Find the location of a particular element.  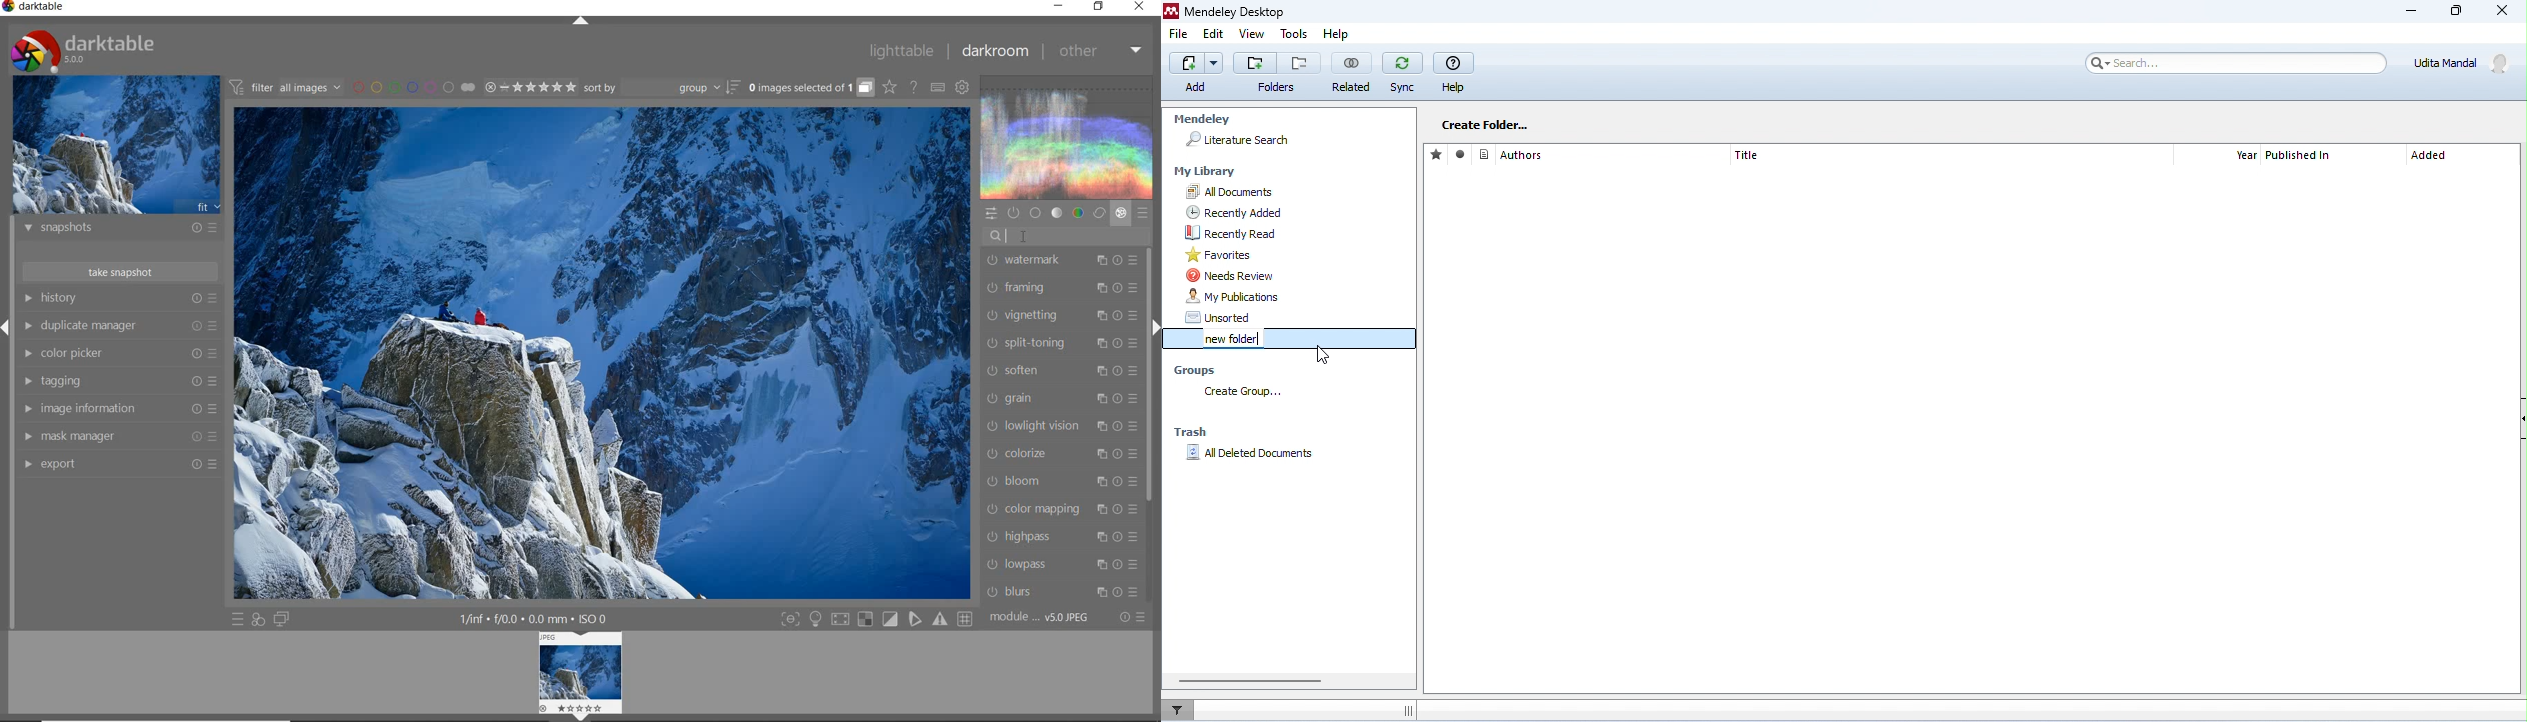

published in is located at coordinates (2301, 156).